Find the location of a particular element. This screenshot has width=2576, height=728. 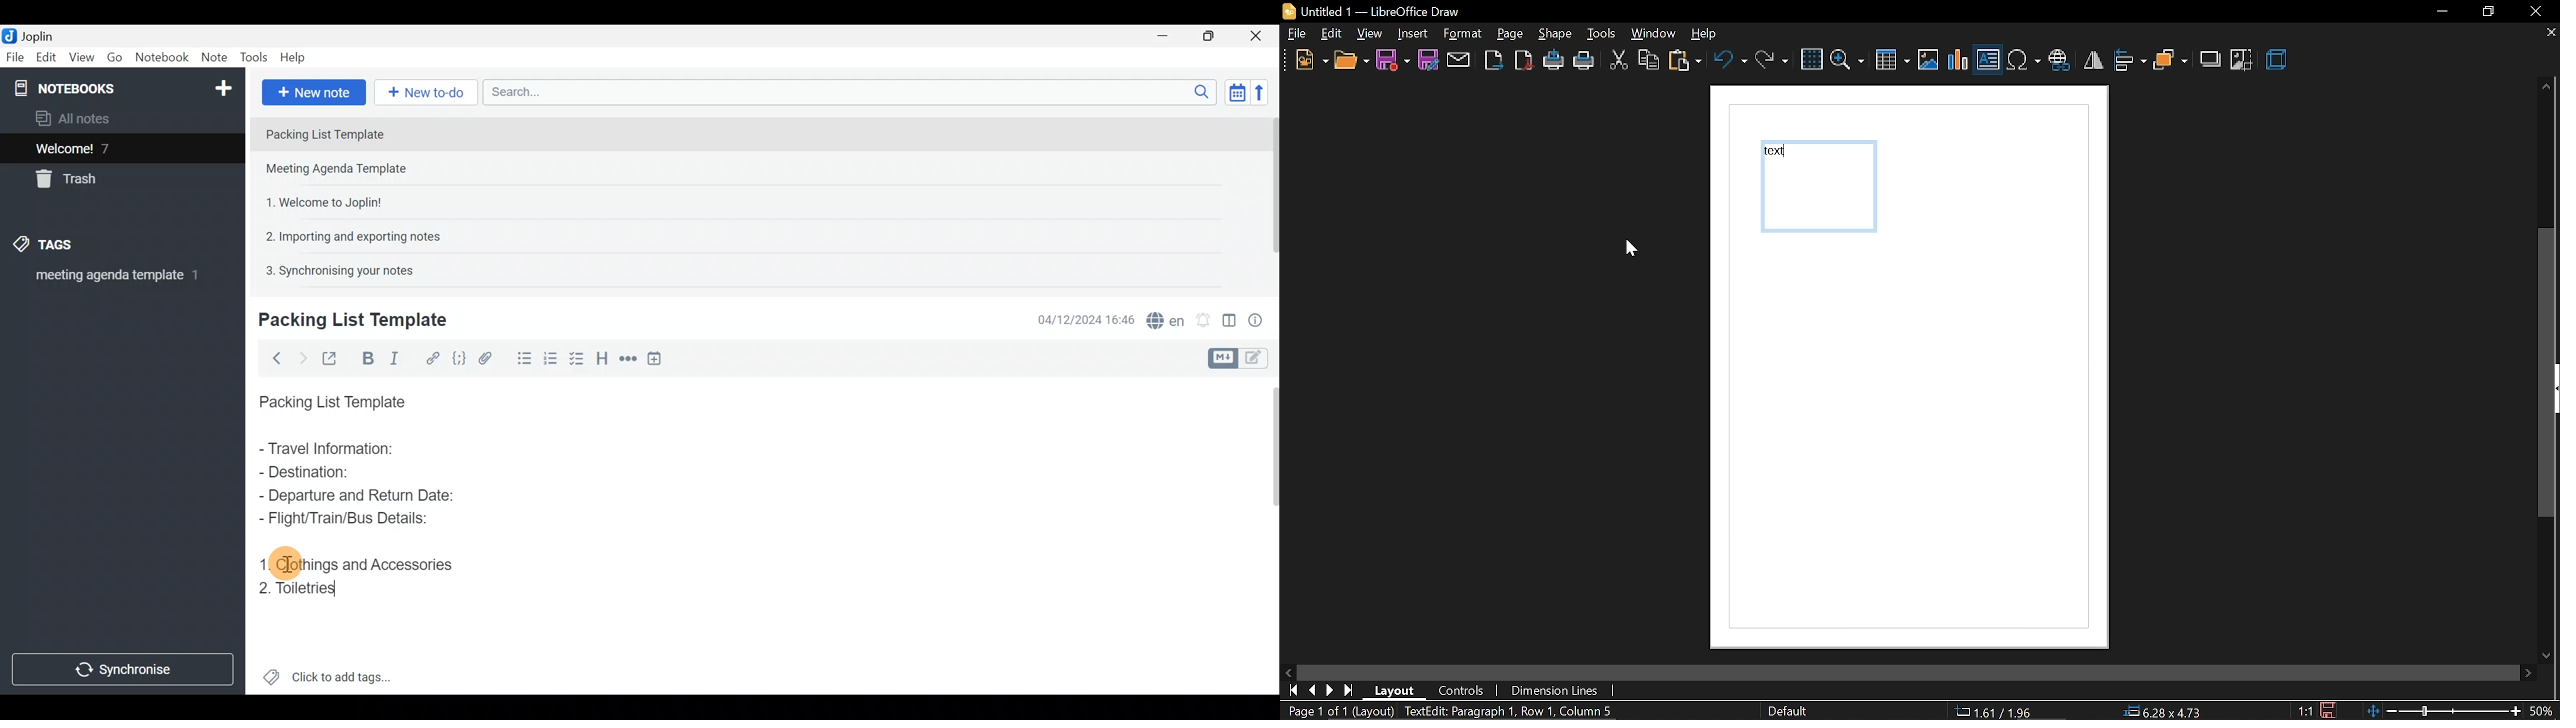

Tools is located at coordinates (255, 58).